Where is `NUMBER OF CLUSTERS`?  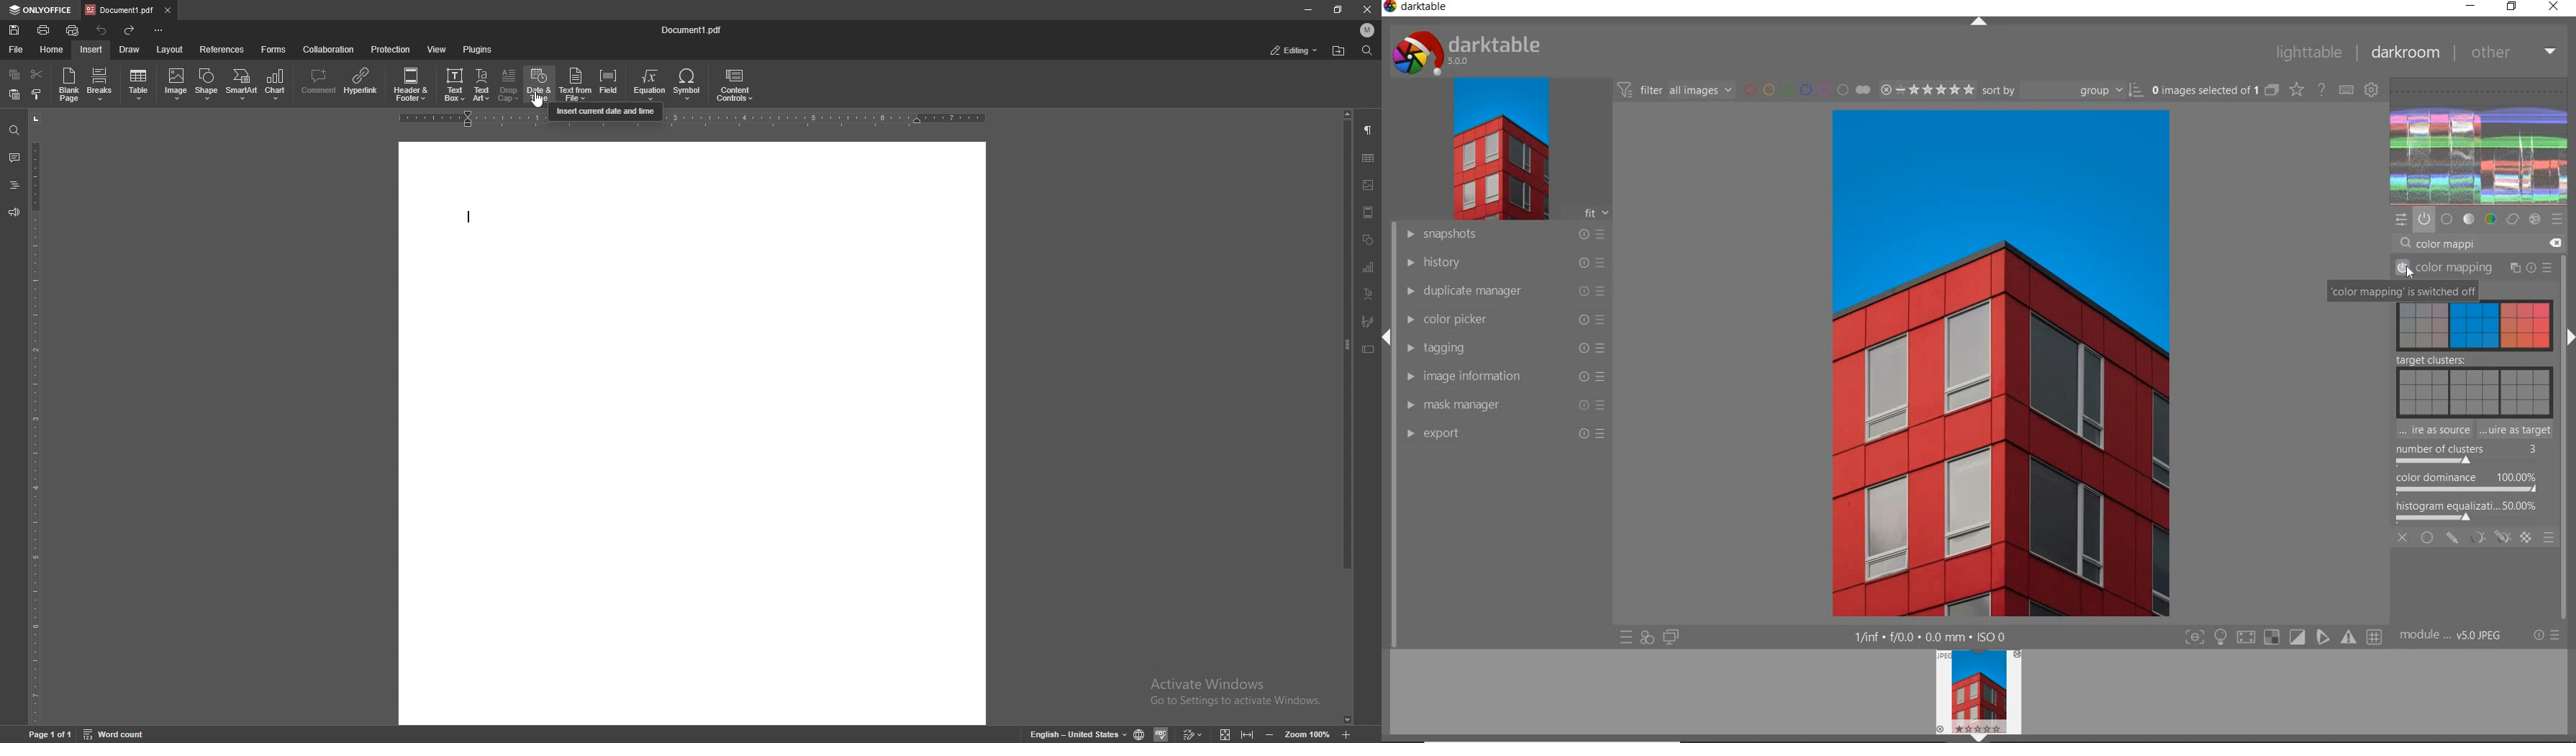 NUMBER OF CLUSTERS is located at coordinates (2464, 454).